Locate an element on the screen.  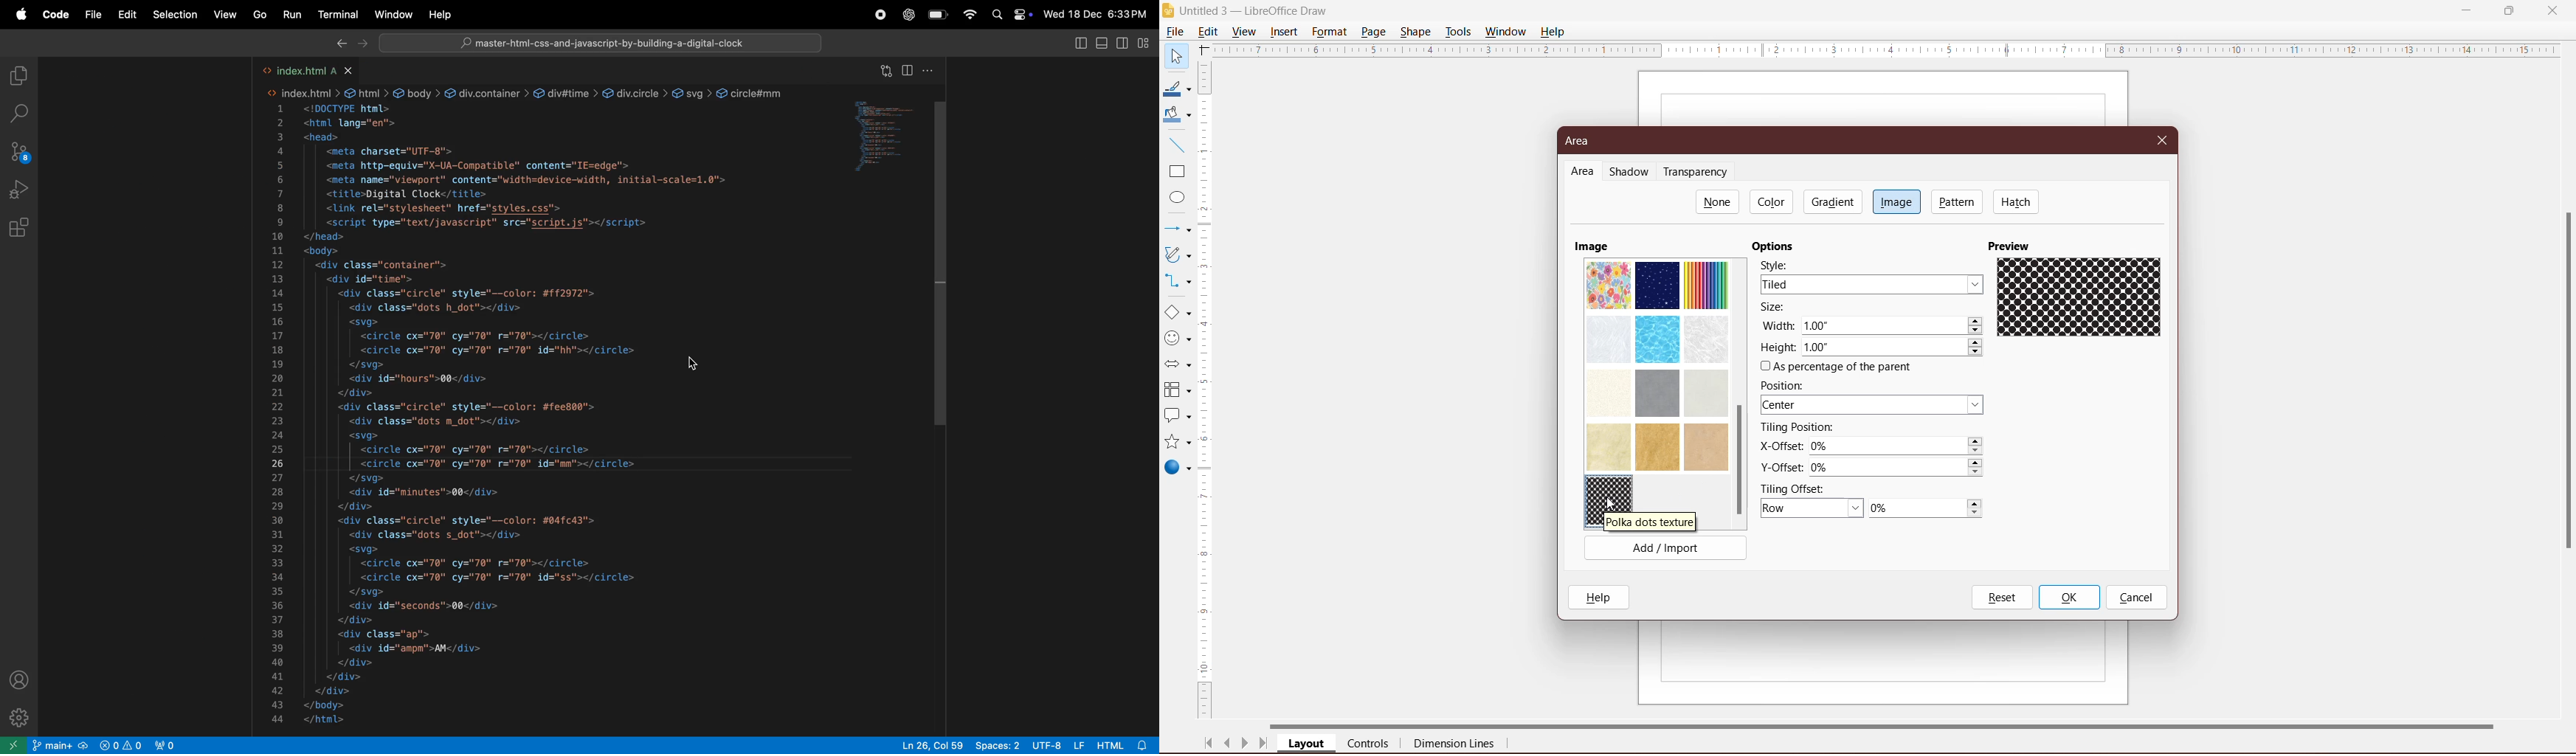
Set Tiling Offest is located at coordinates (1812, 509).